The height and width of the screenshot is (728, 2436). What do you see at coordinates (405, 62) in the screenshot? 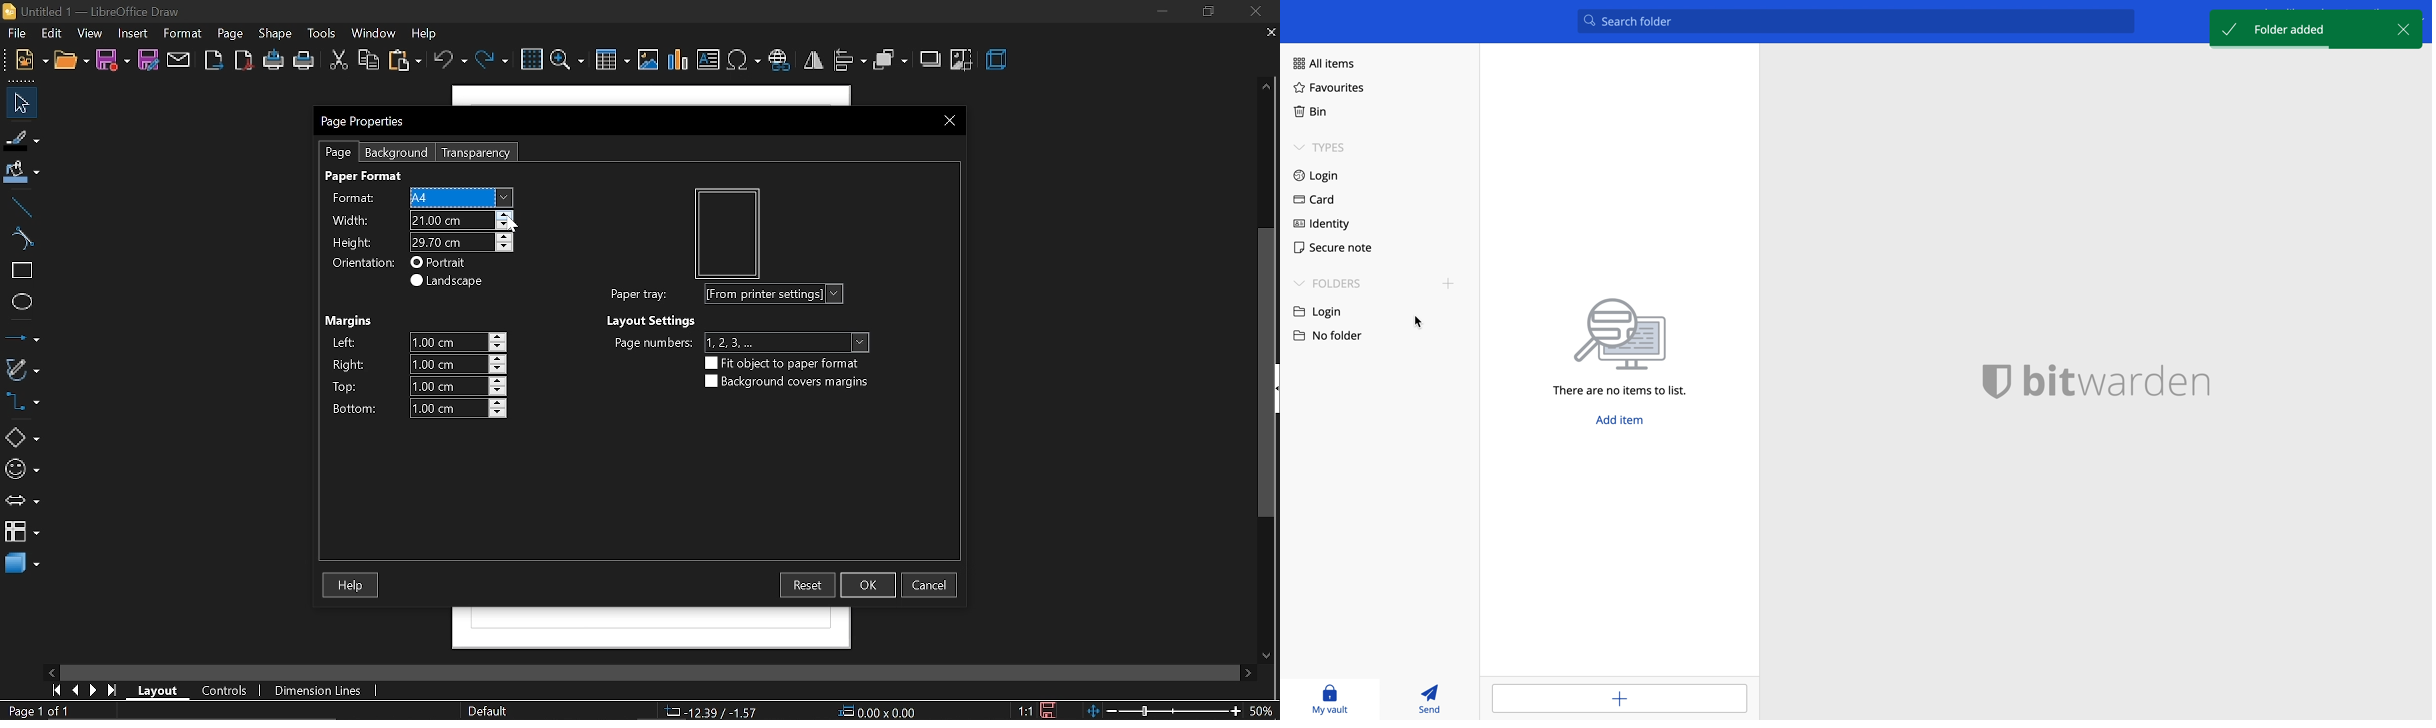
I see `paste` at bounding box center [405, 62].